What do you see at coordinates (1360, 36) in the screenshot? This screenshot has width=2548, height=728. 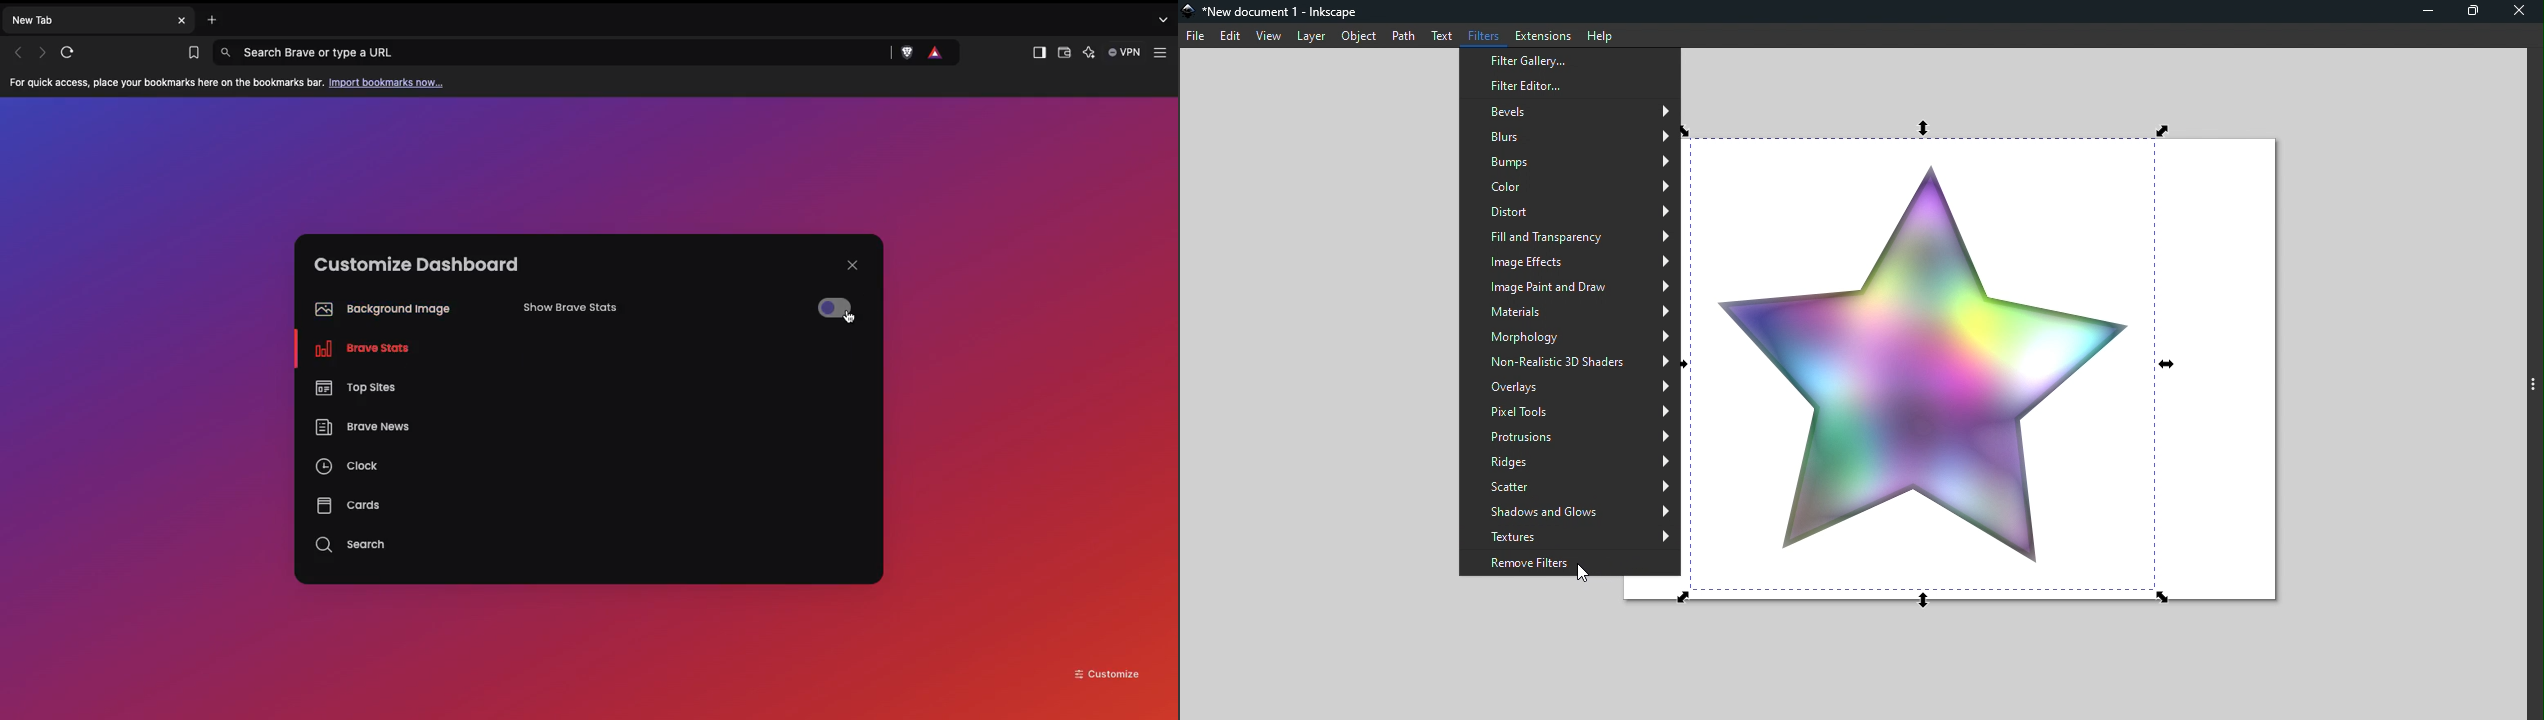 I see `Object` at bounding box center [1360, 36].